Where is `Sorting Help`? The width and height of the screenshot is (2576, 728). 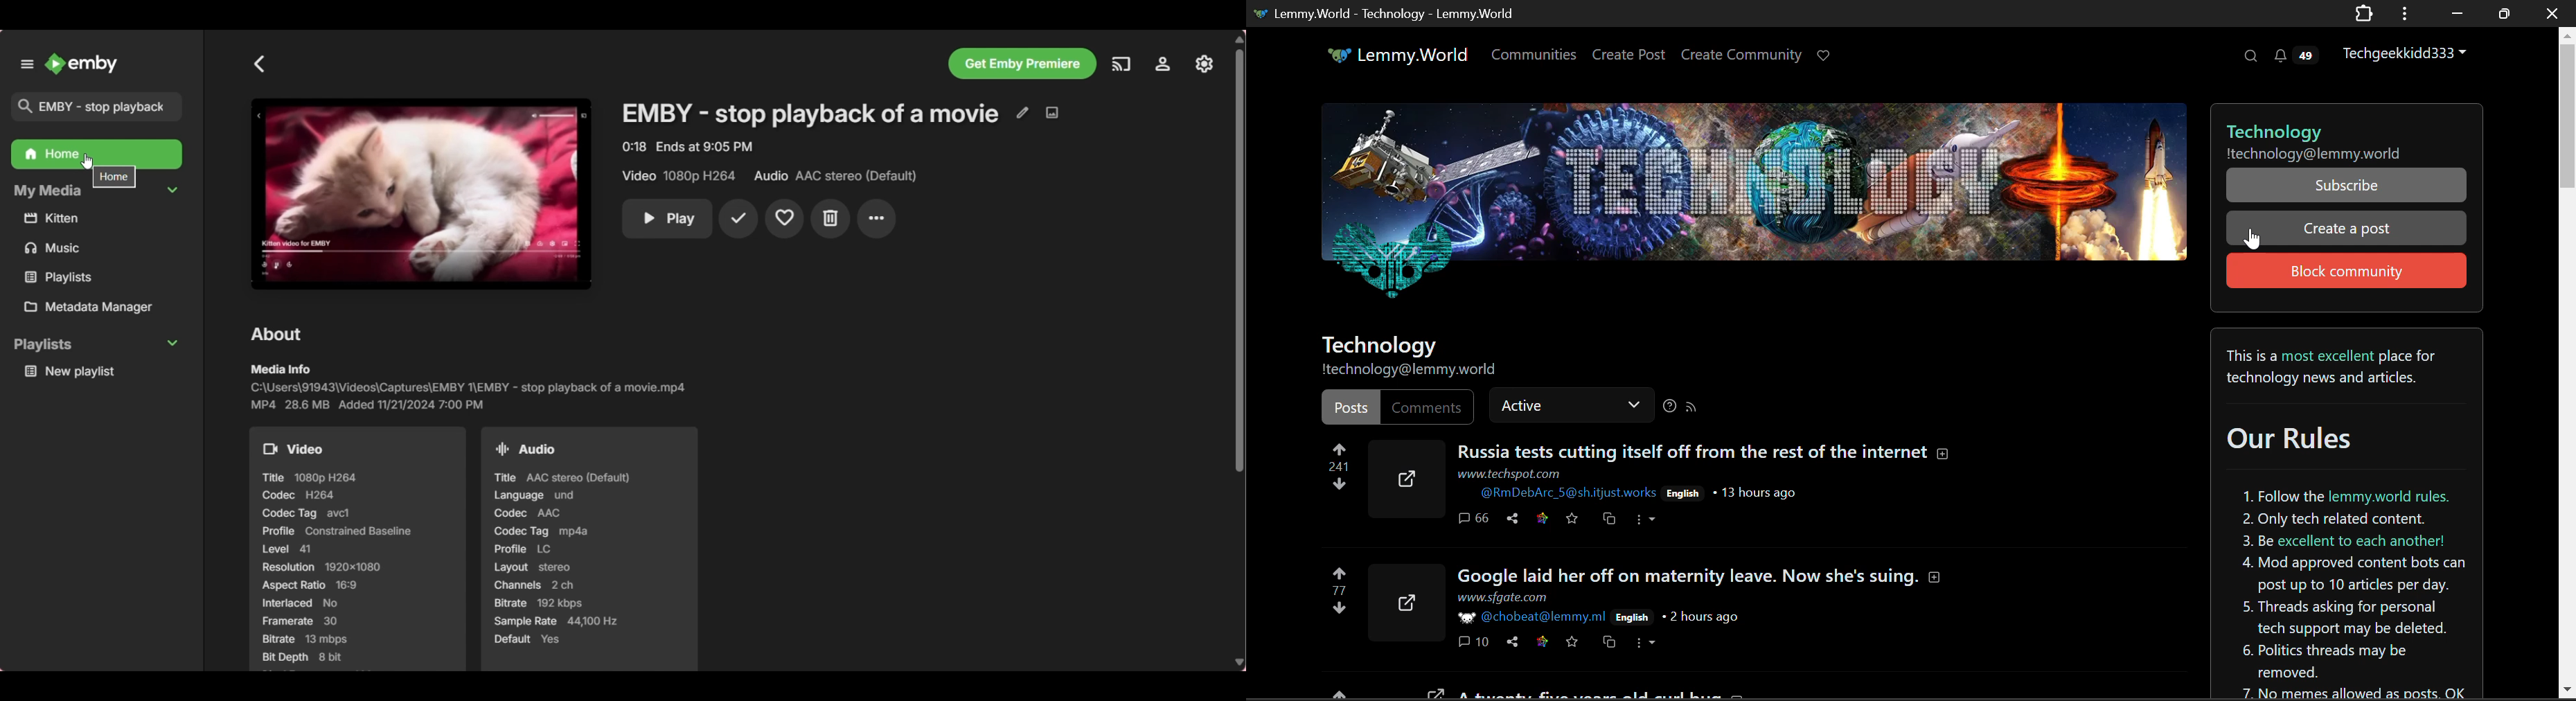
Sorting Help is located at coordinates (1669, 405).